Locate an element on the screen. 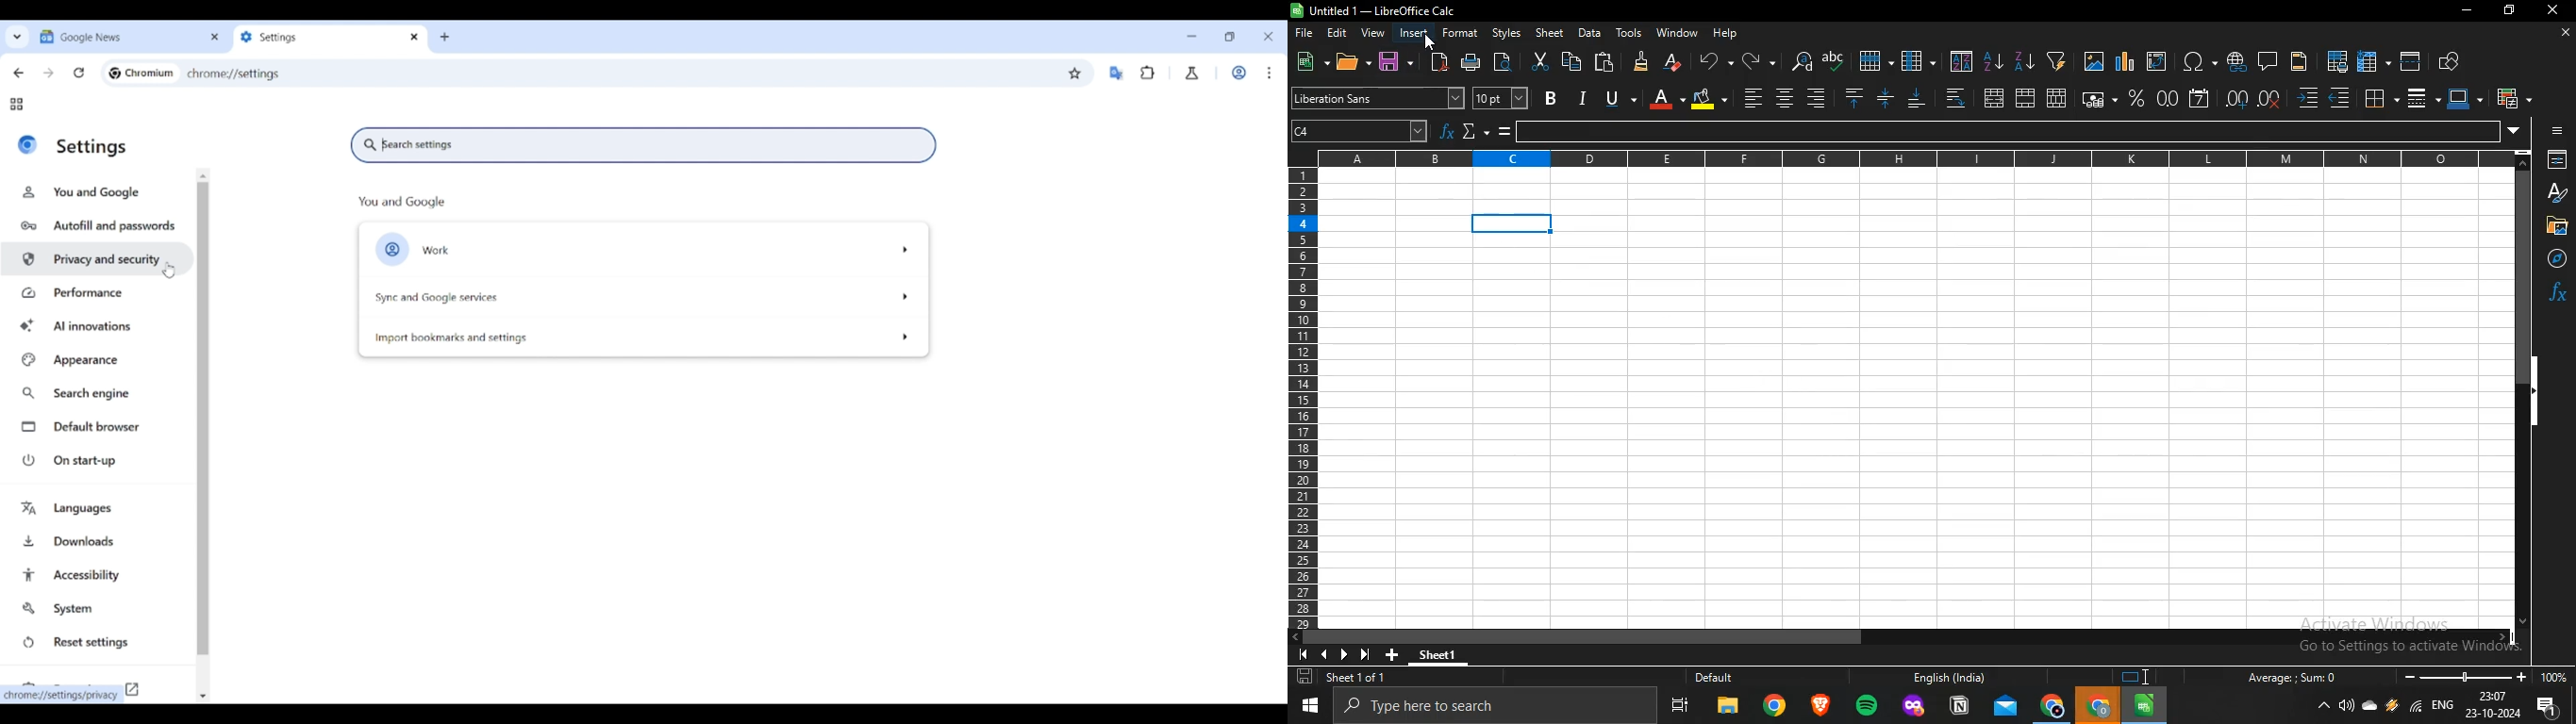 This screenshot has height=728, width=2576. clear direct formatting is located at coordinates (1673, 61).